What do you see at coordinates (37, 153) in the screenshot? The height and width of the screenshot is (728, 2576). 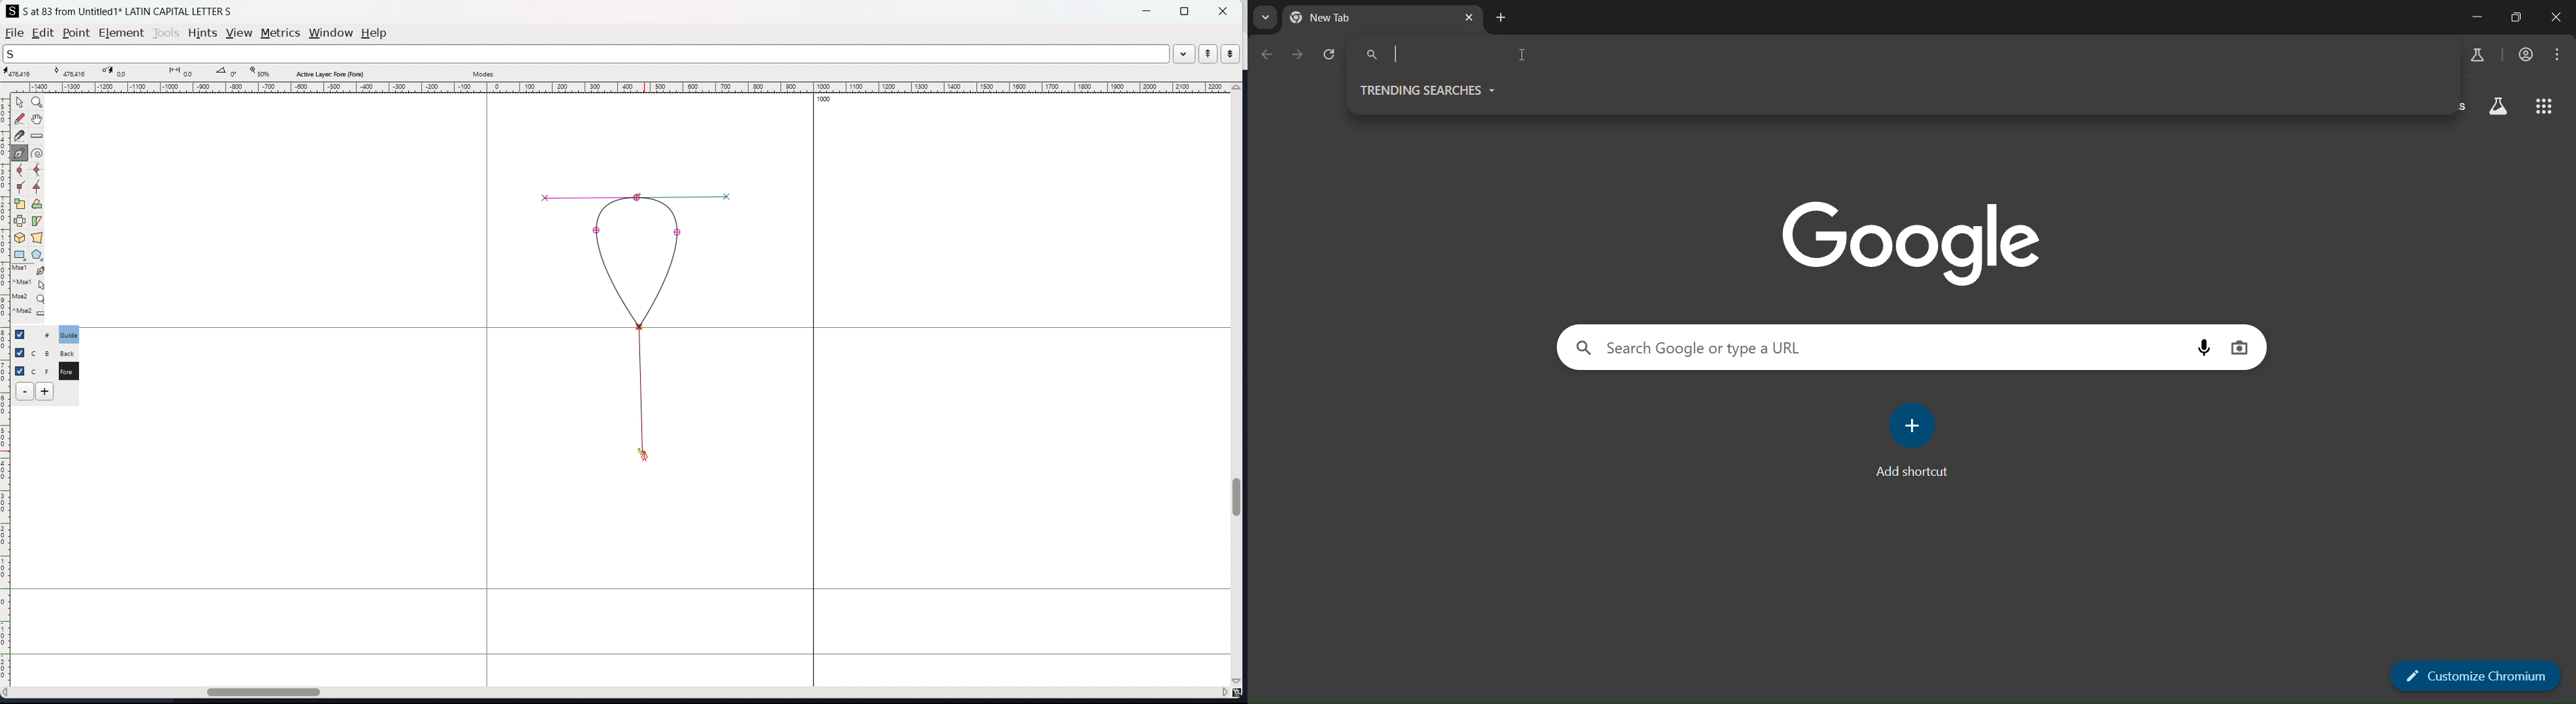 I see `toggle spiro` at bounding box center [37, 153].